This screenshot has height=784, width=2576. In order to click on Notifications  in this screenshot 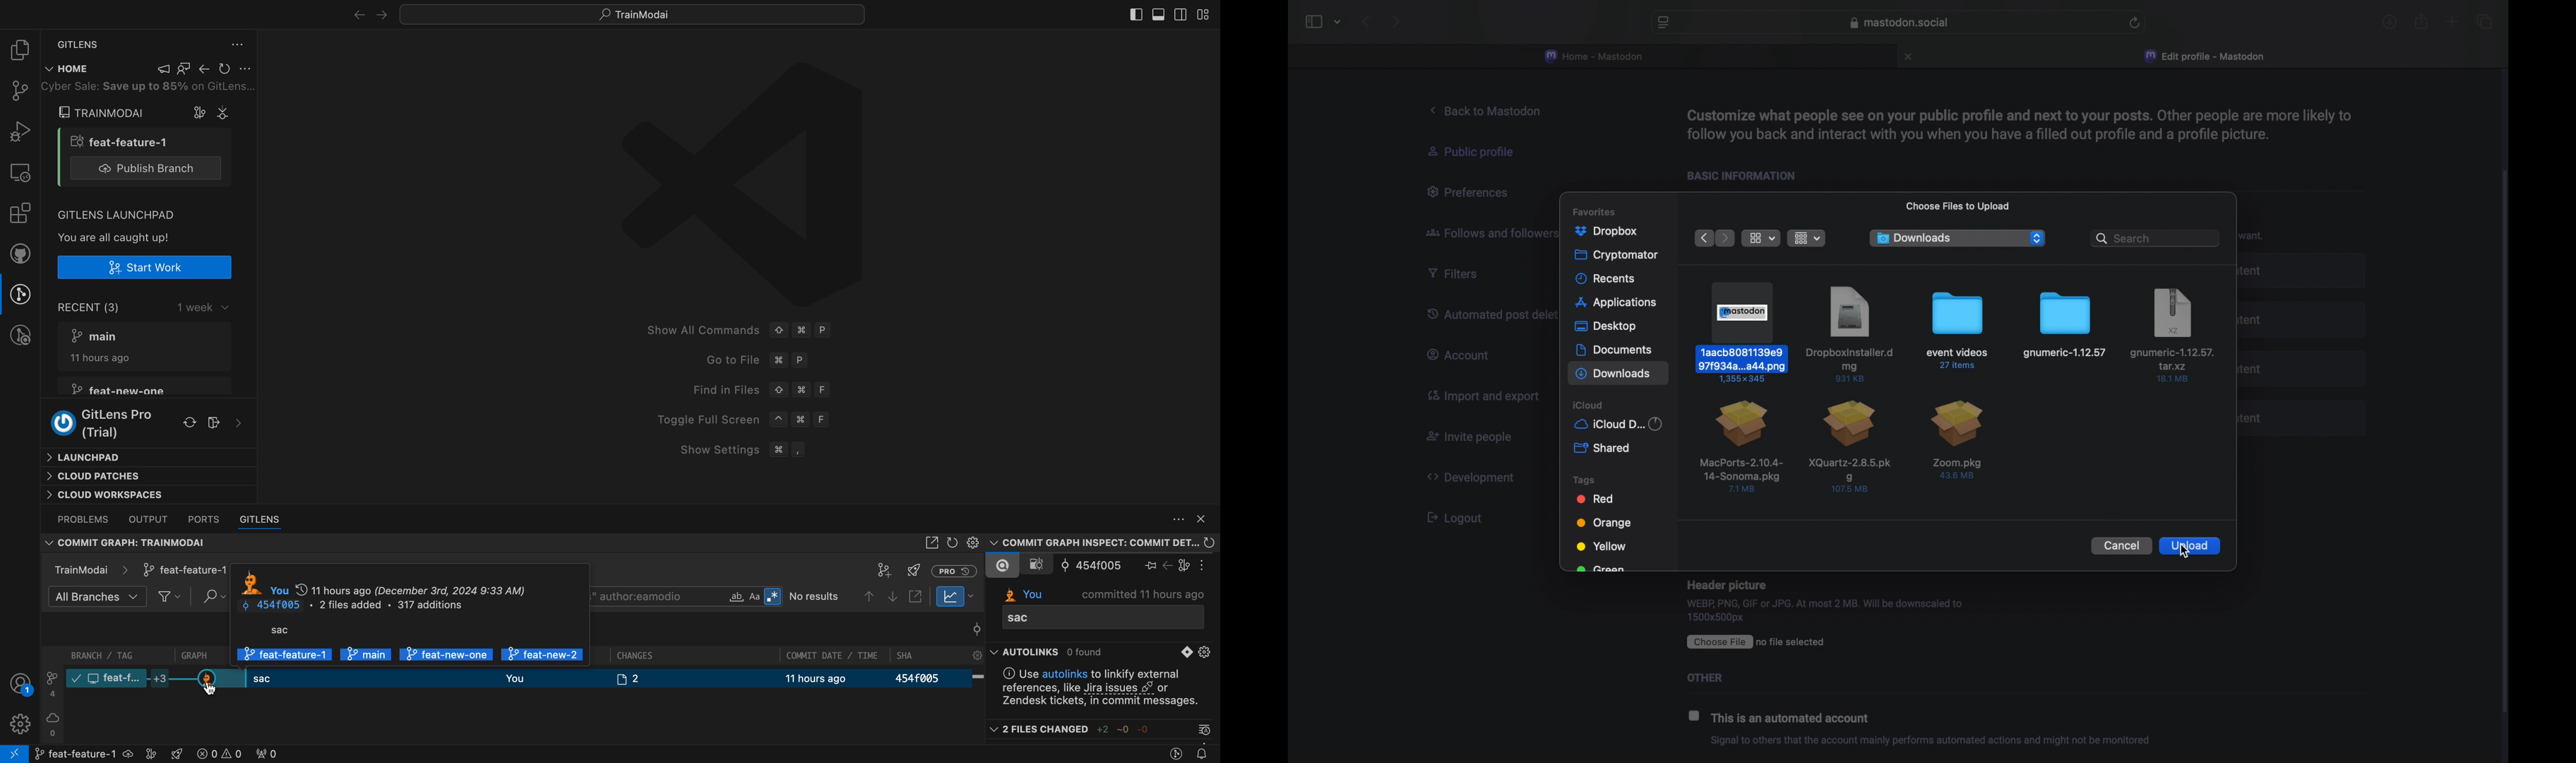, I will do `click(1203, 753)`.